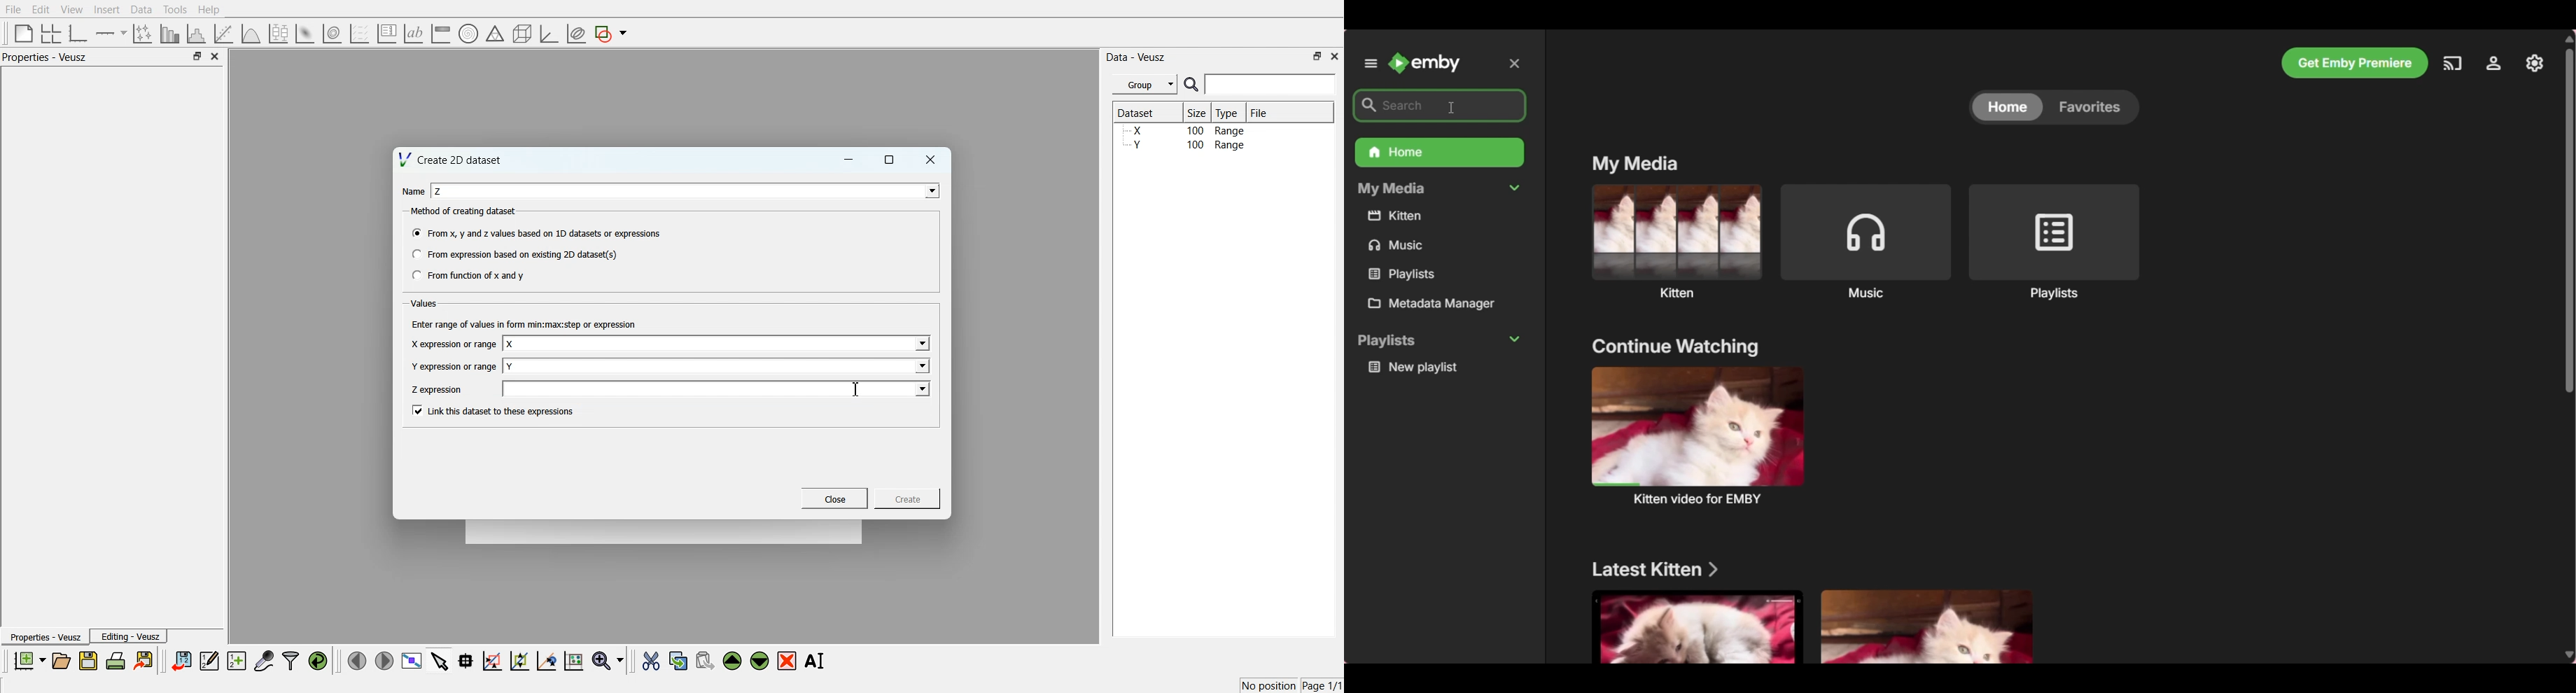  I want to click on 3D Graph, so click(549, 34).